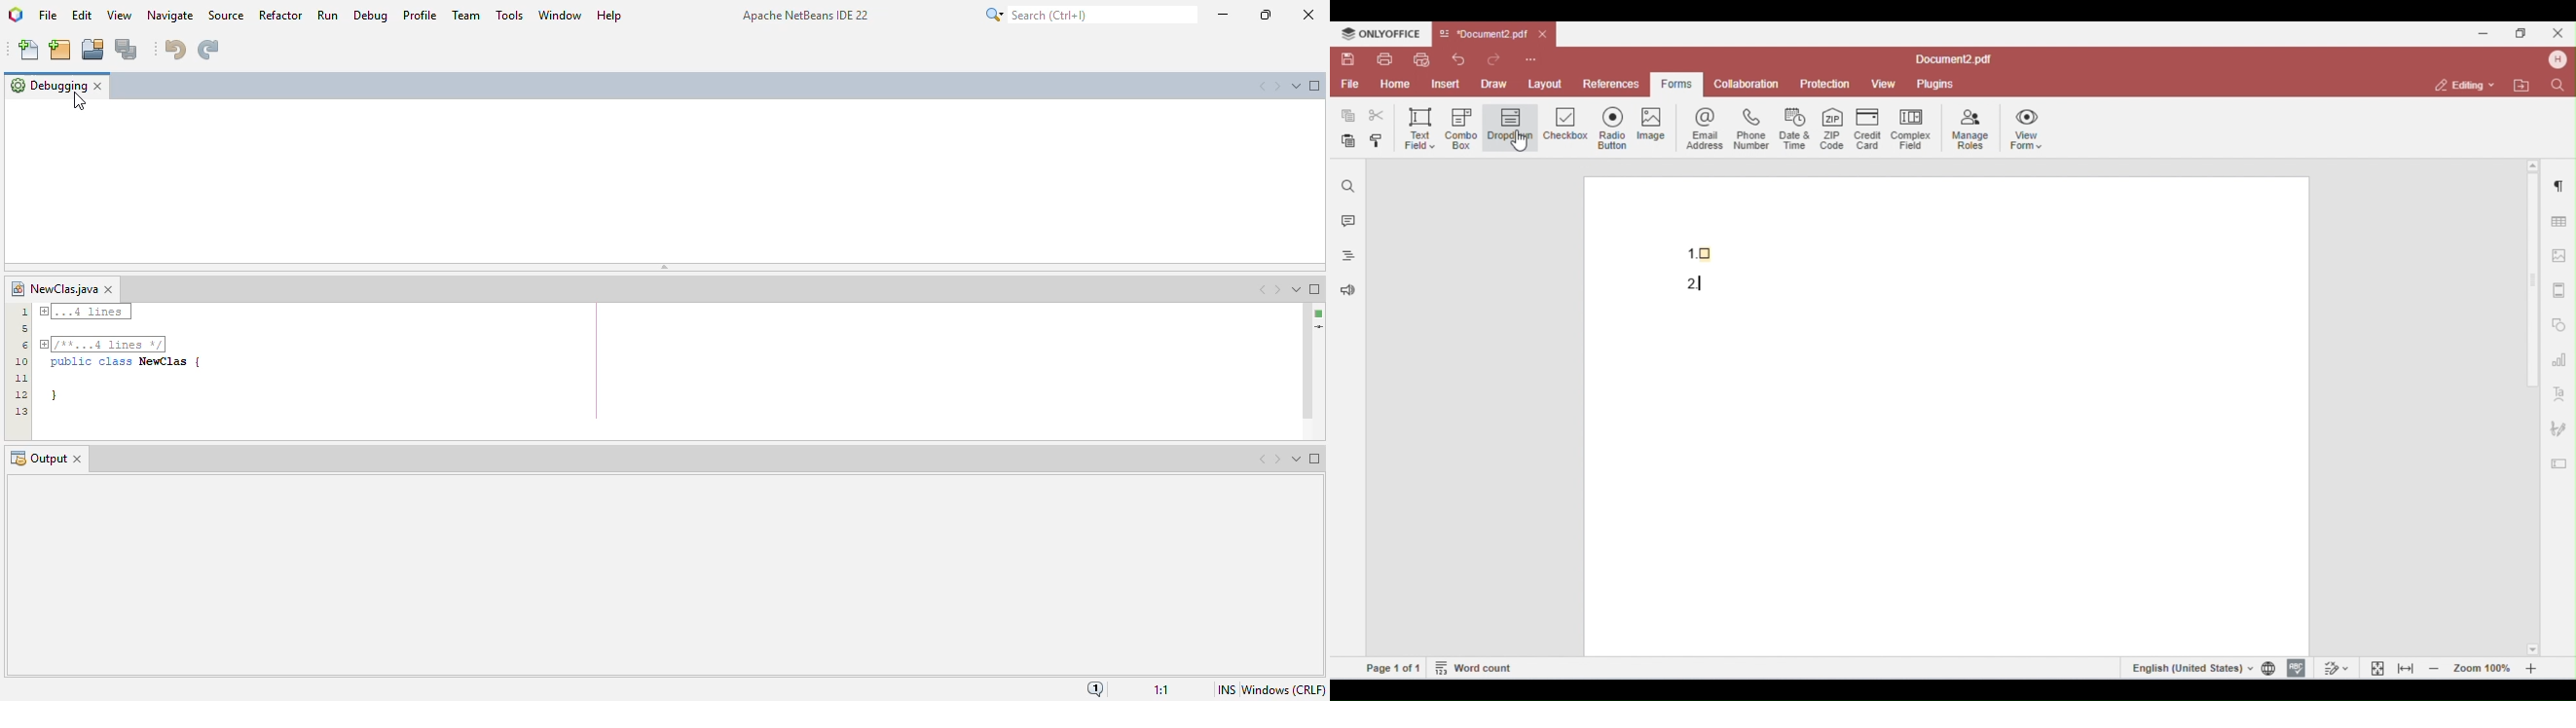 This screenshot has height=728, width=2576. I want to click on manage roles, so click(1971, 130).